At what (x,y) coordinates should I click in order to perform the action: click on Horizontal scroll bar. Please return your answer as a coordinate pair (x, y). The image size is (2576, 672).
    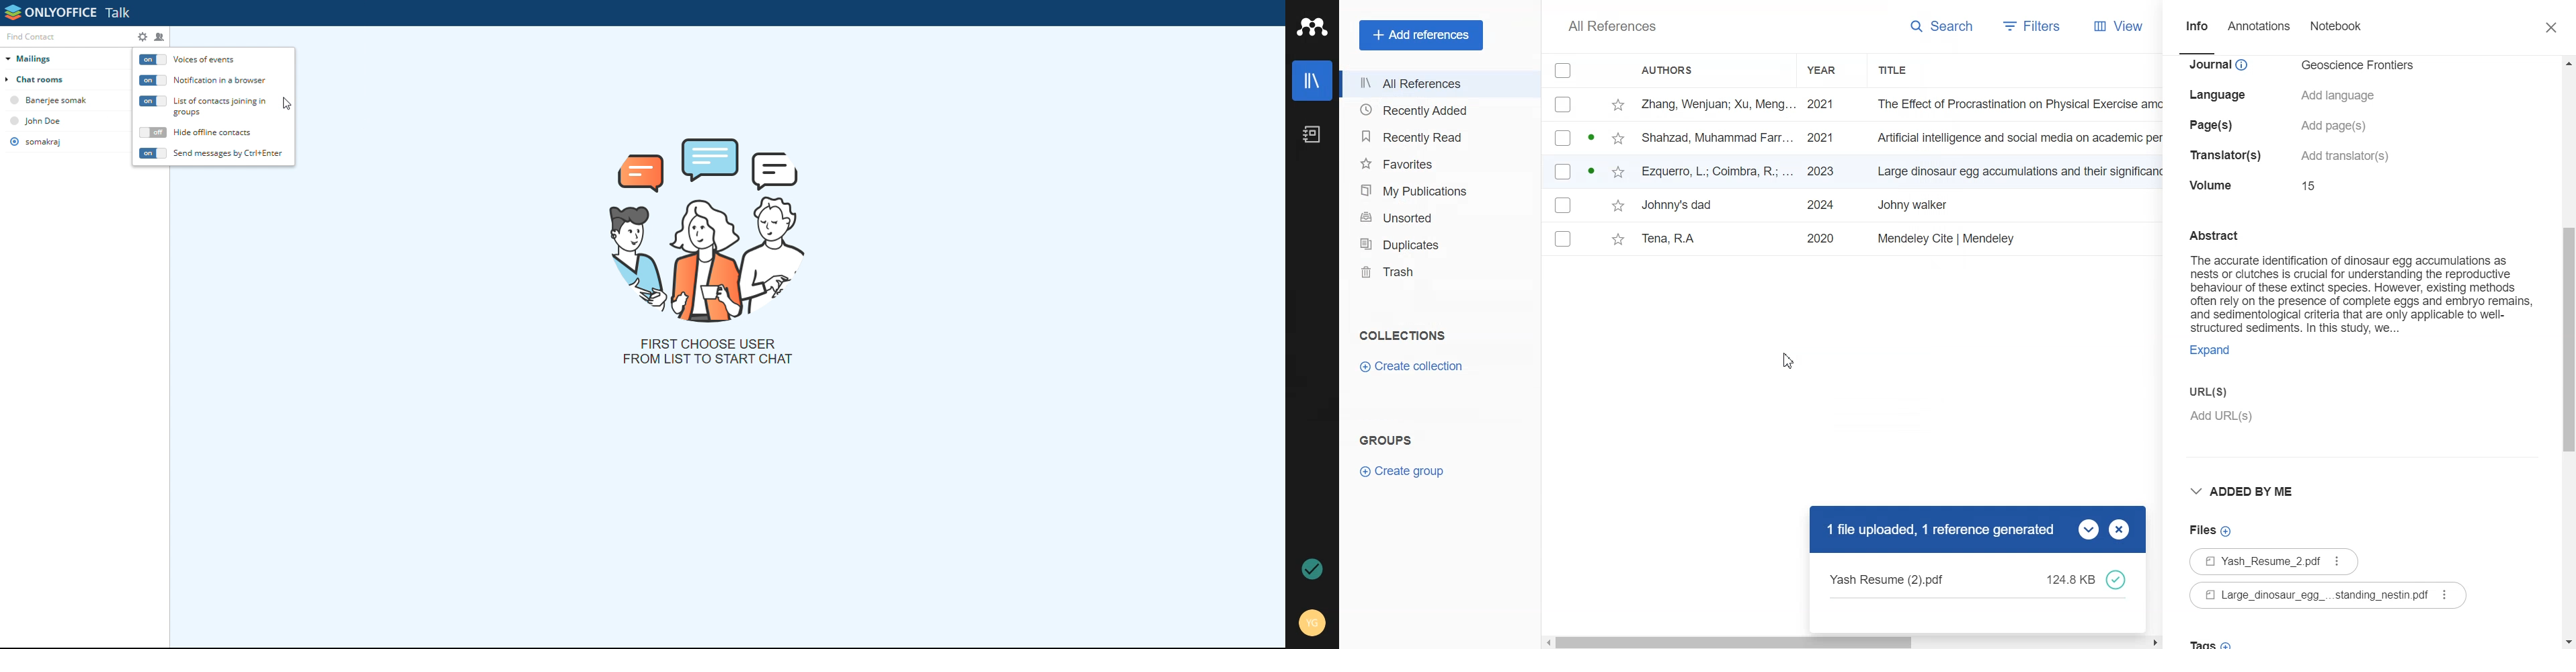
    Looking at the image, I should click on (1854, 642).